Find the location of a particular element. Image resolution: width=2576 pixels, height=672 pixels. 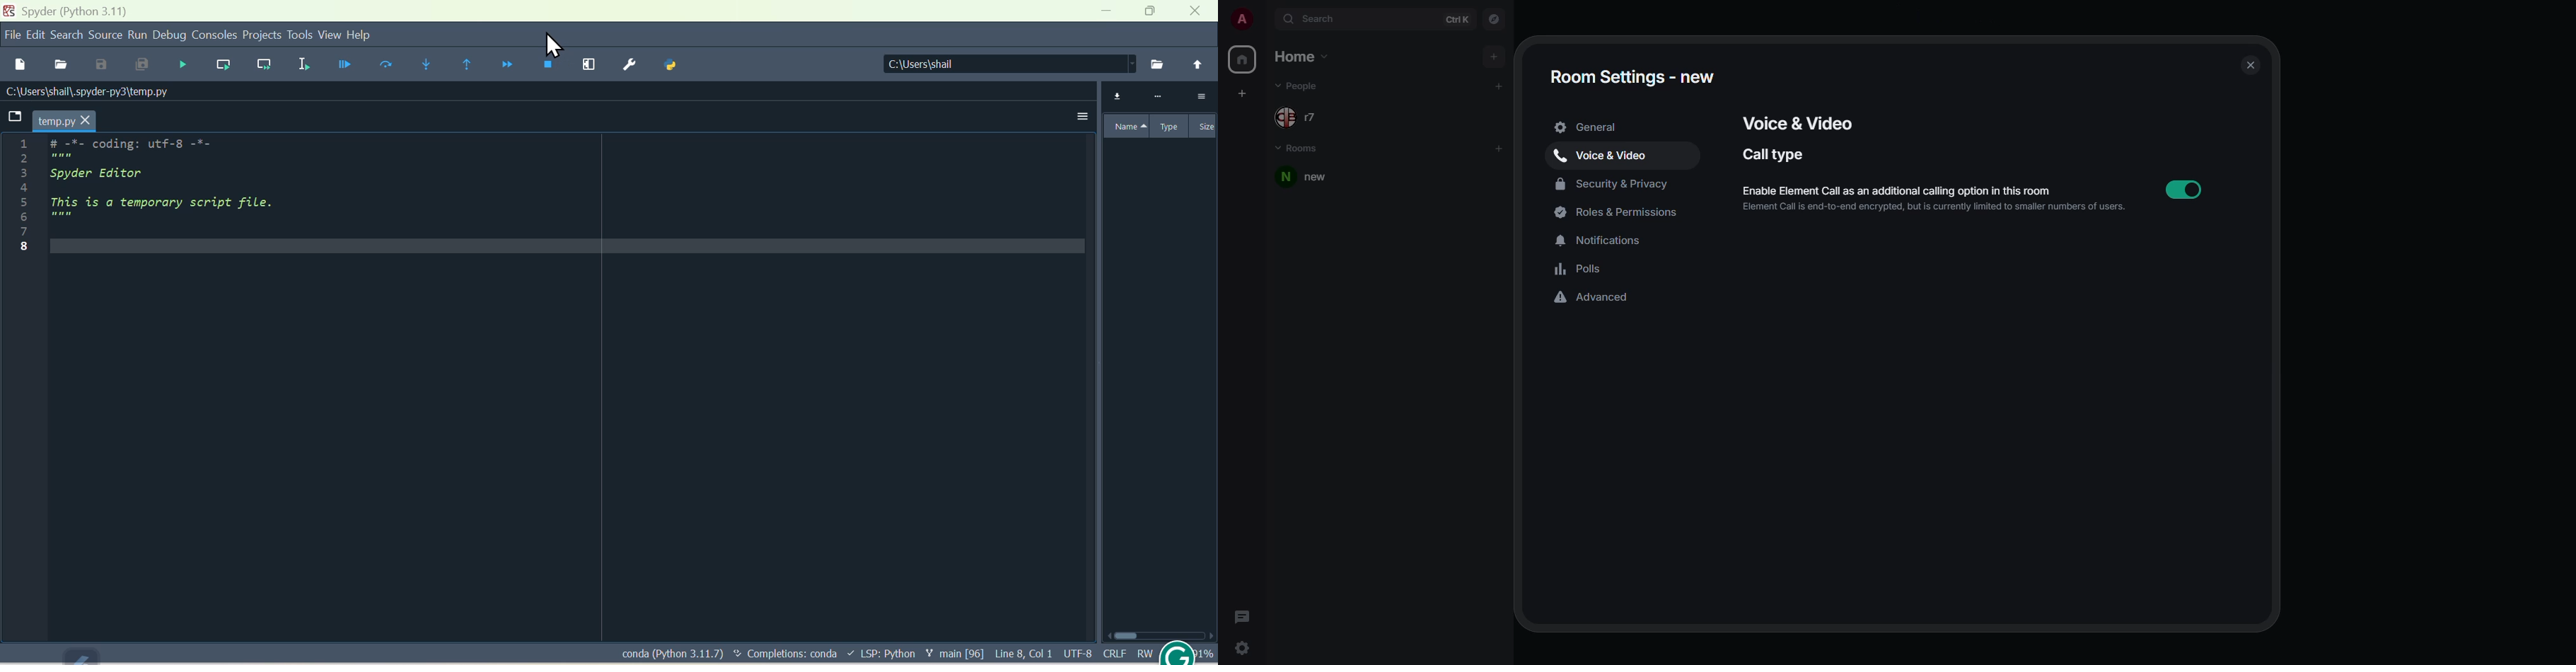

room options is located at coordinates (1482, 177).